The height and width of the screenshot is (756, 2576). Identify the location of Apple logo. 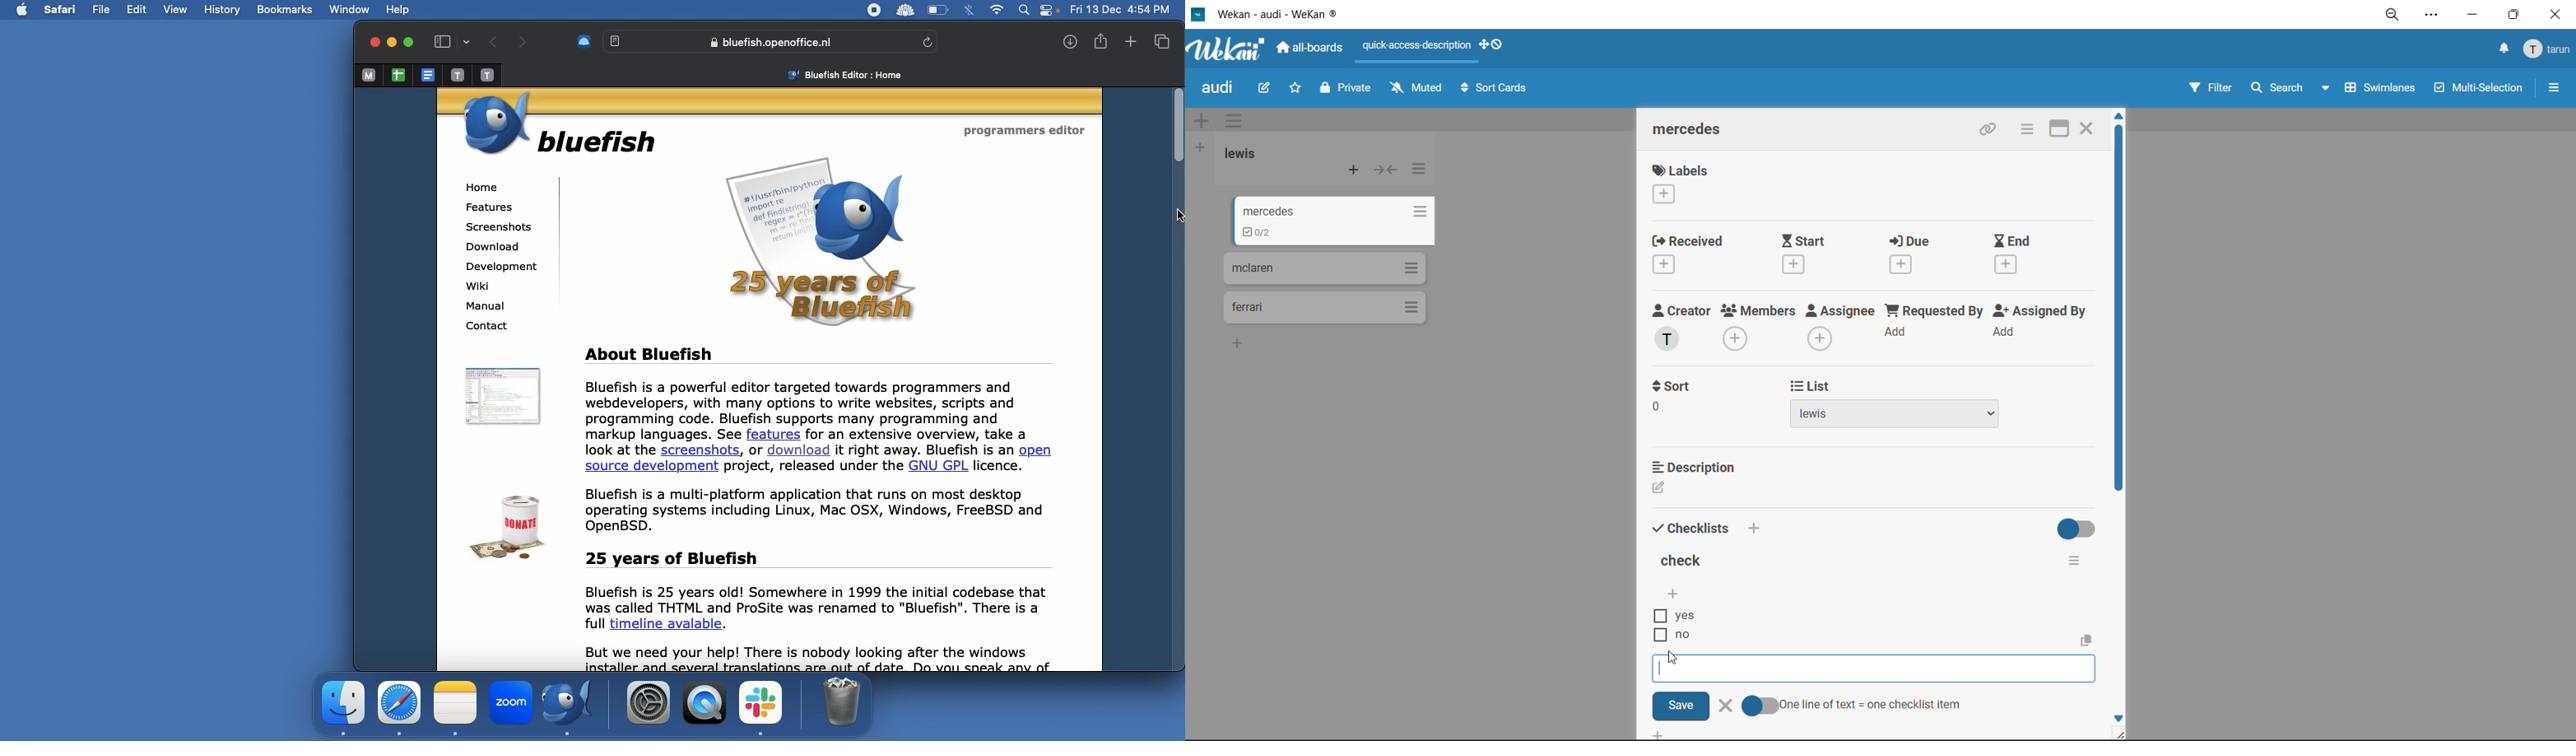
(22, 9).